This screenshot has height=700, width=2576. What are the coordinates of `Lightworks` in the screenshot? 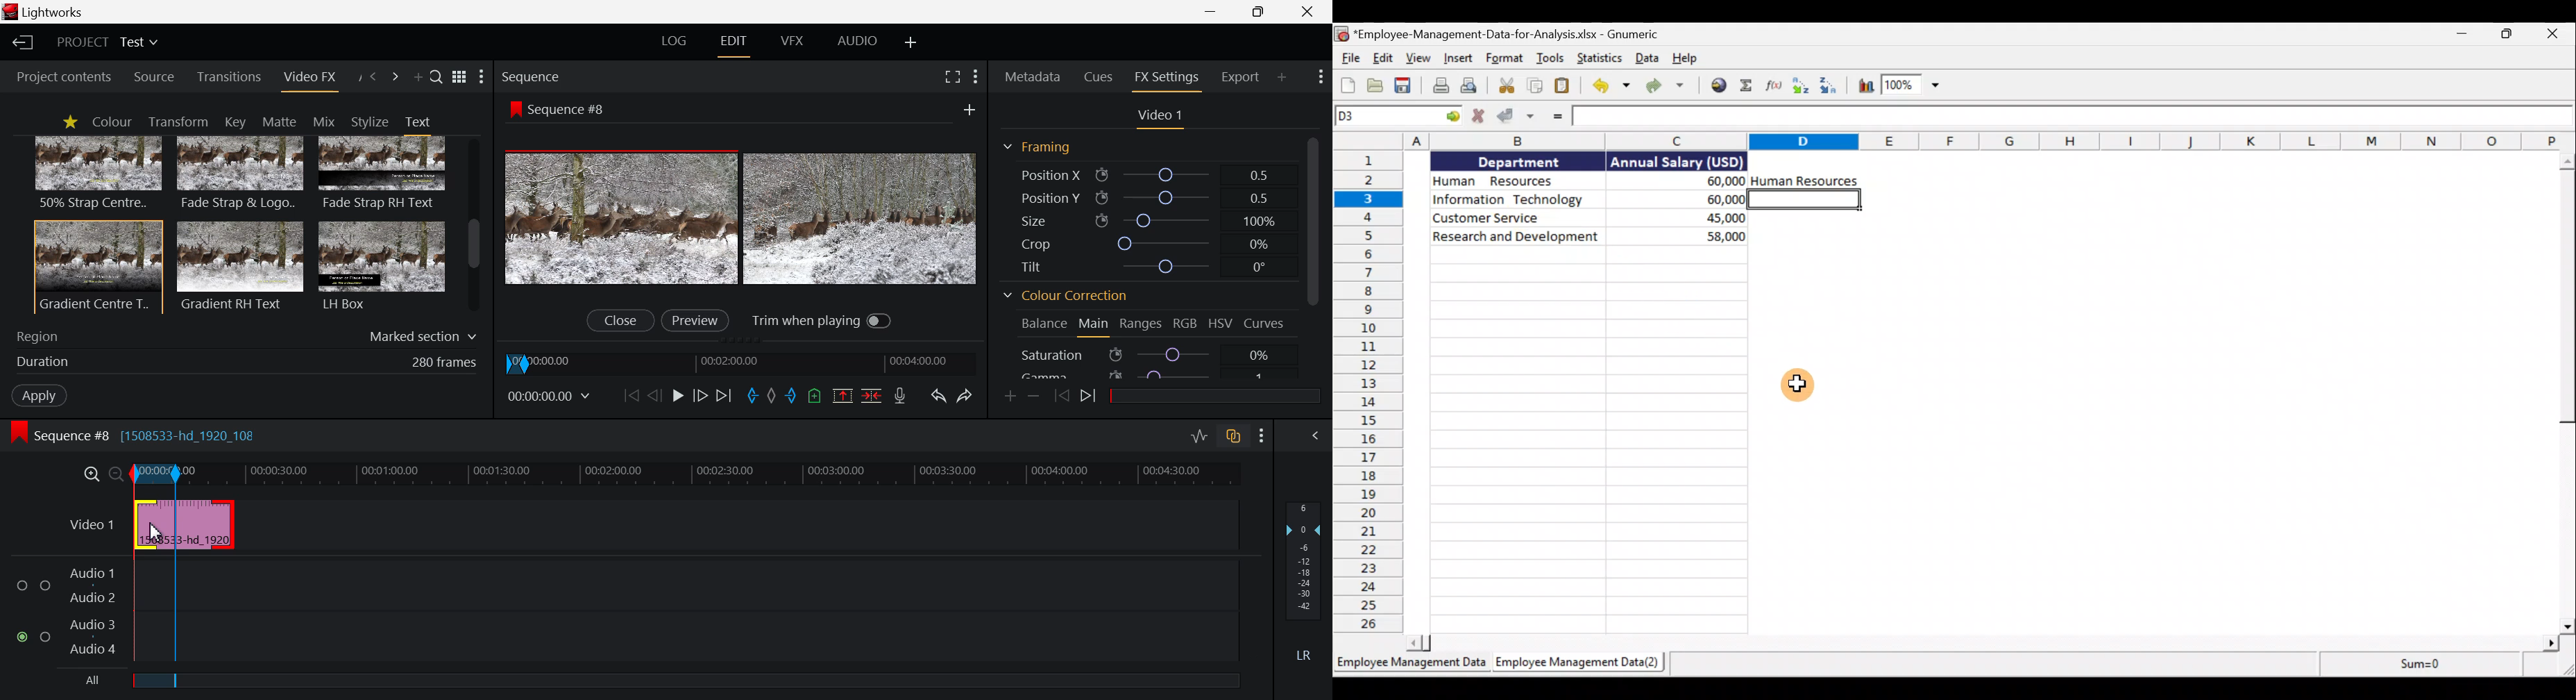 It's located at (50, 12).